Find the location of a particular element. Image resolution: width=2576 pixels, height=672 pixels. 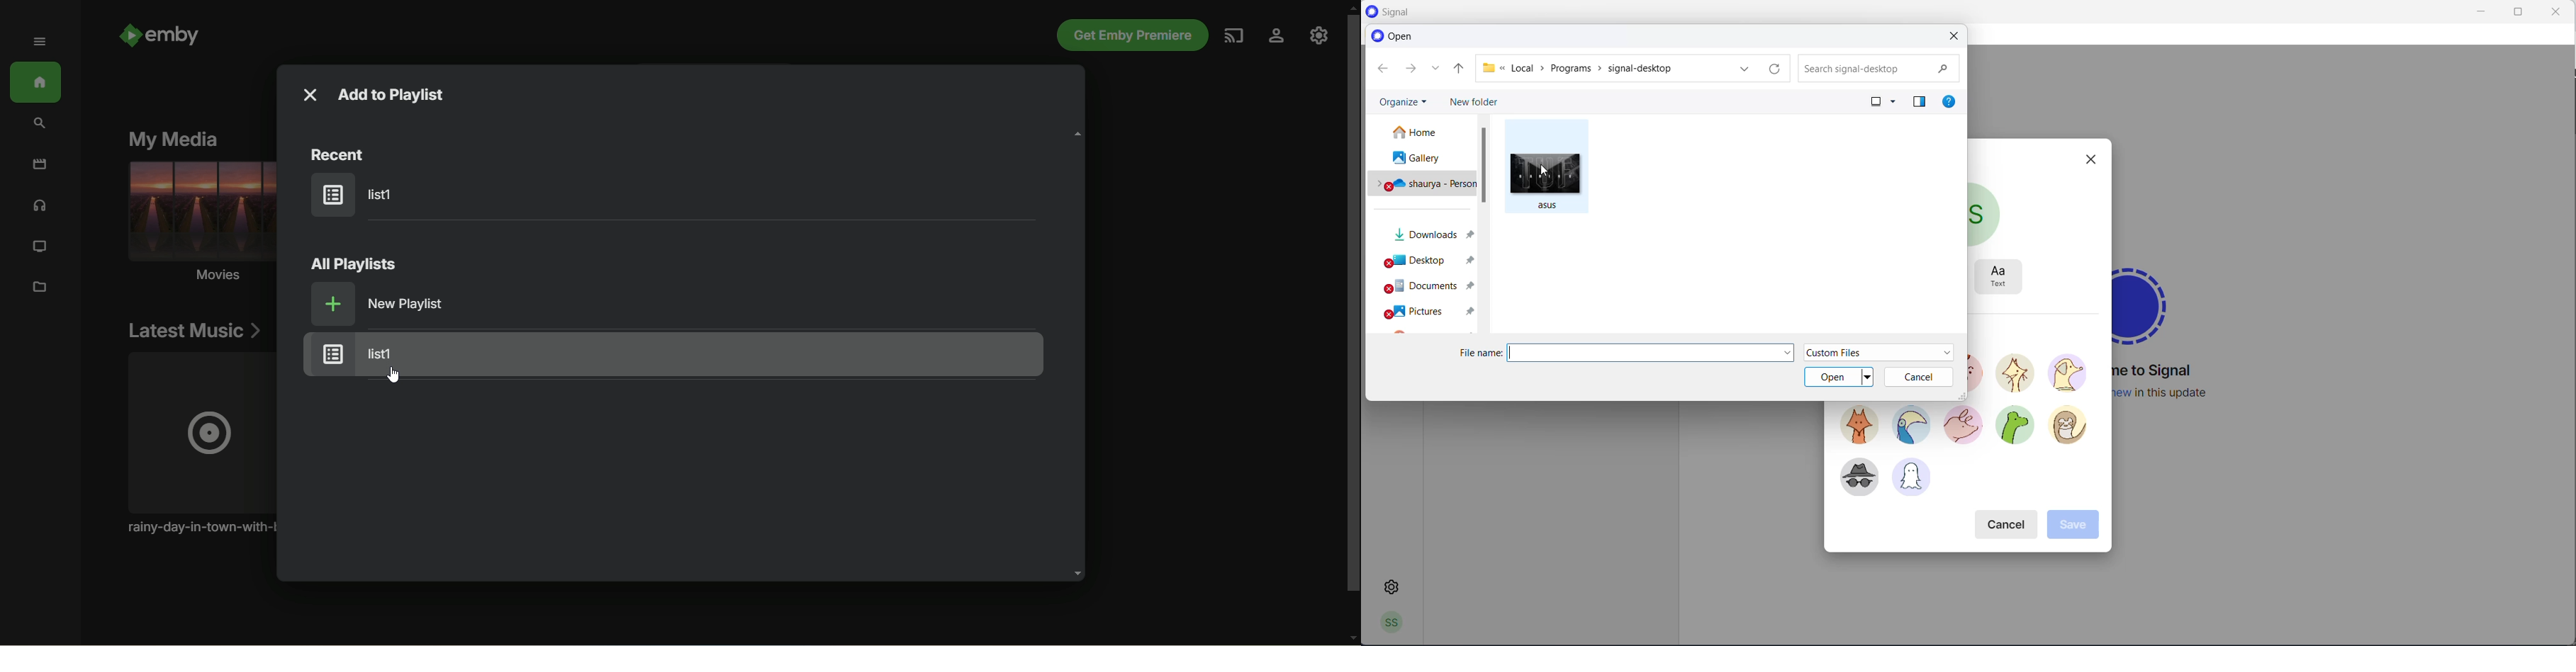

documents is located at coordinates (1434, 287).